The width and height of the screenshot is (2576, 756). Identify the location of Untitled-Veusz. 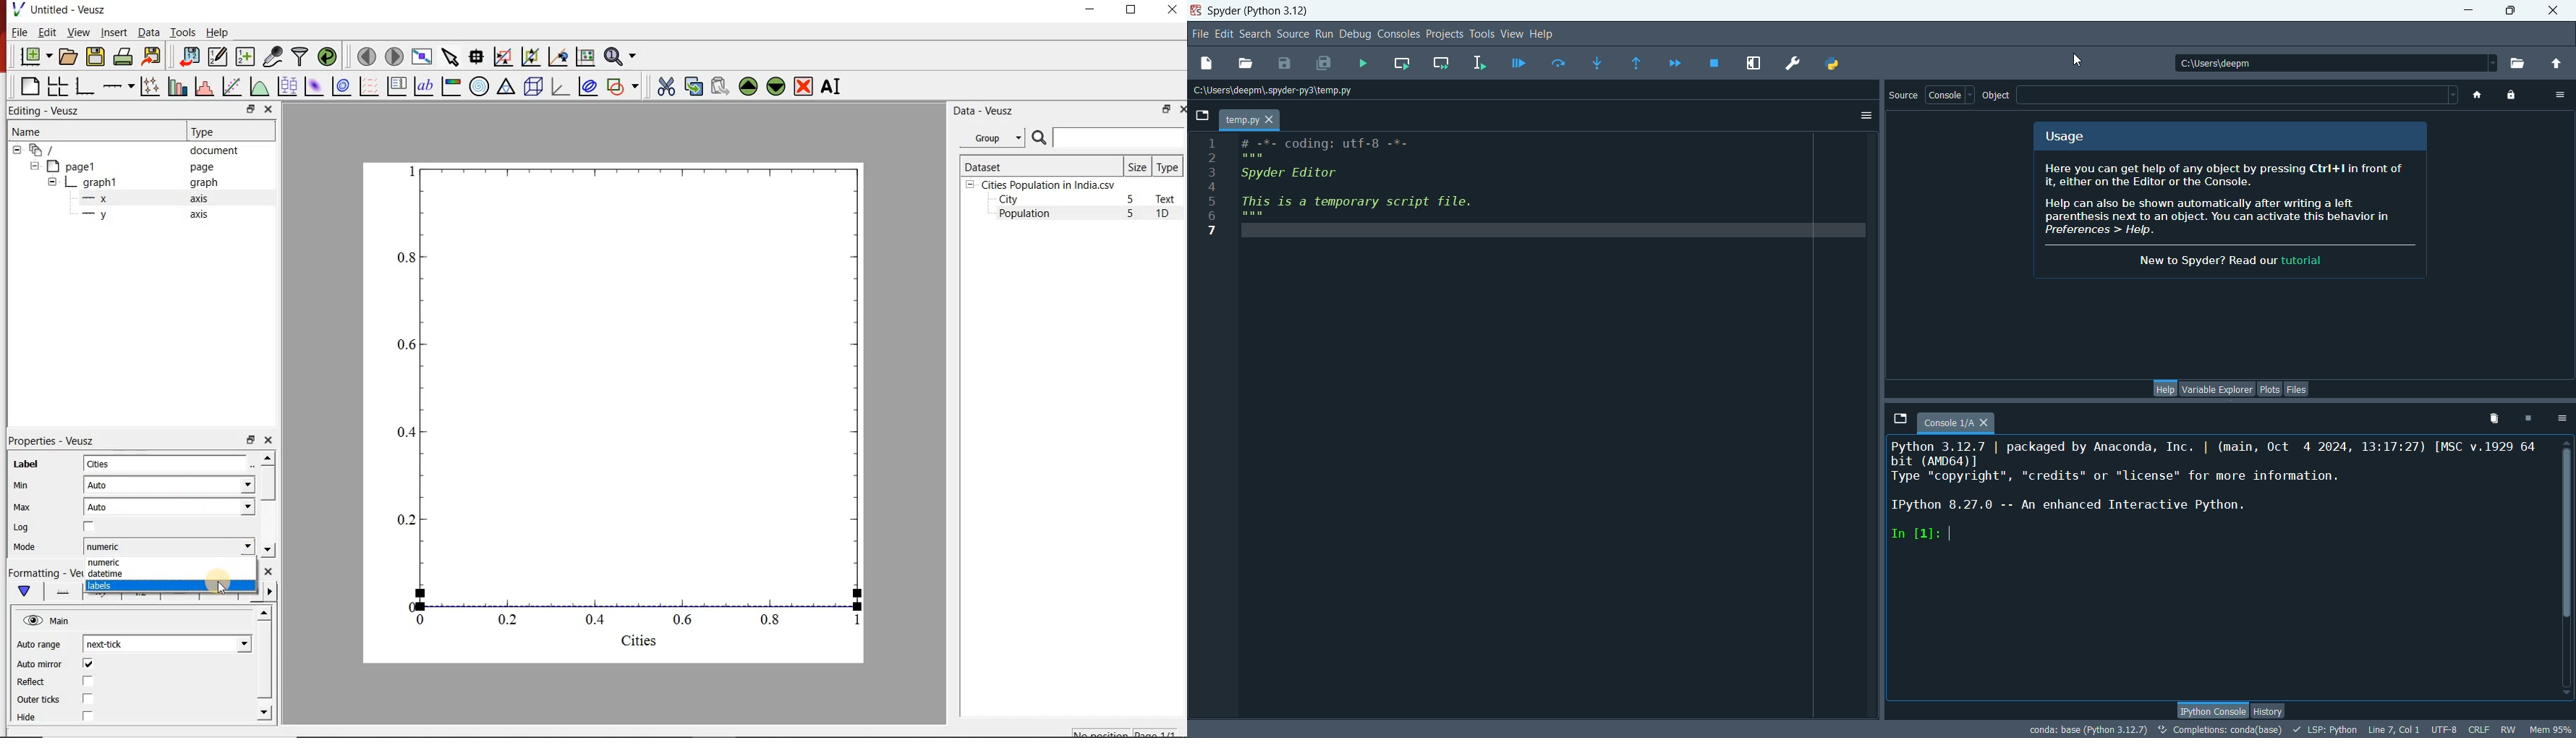
(60, 11).